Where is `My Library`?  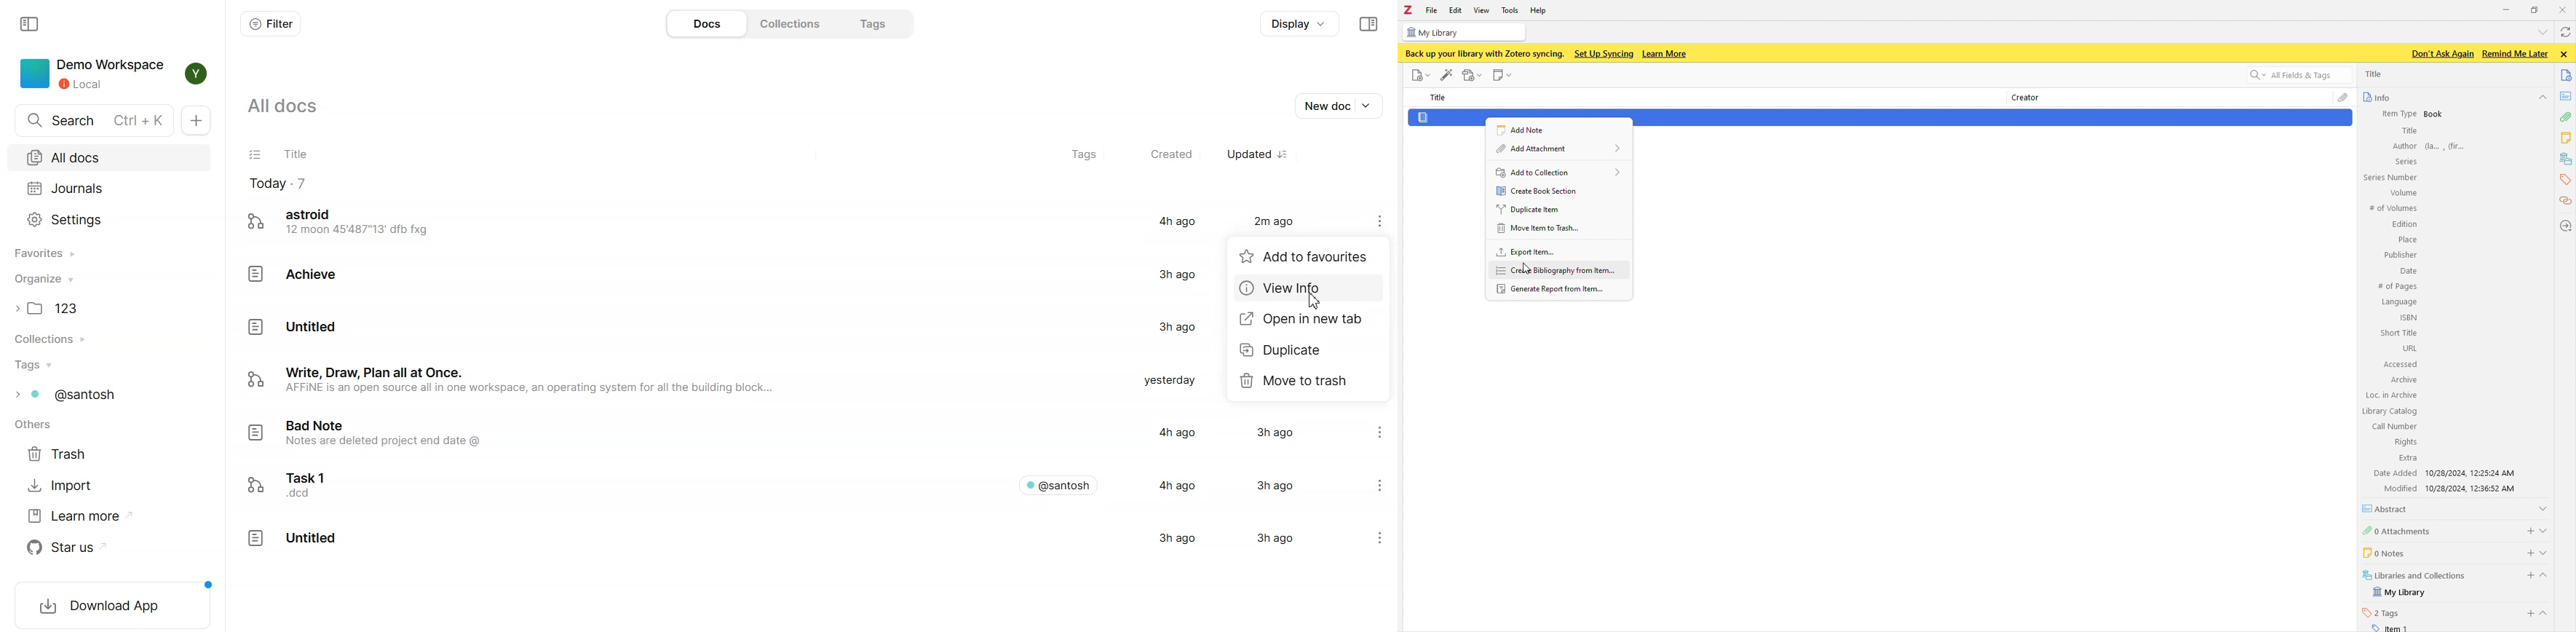 My Library is located at coordinates (1463, 32).